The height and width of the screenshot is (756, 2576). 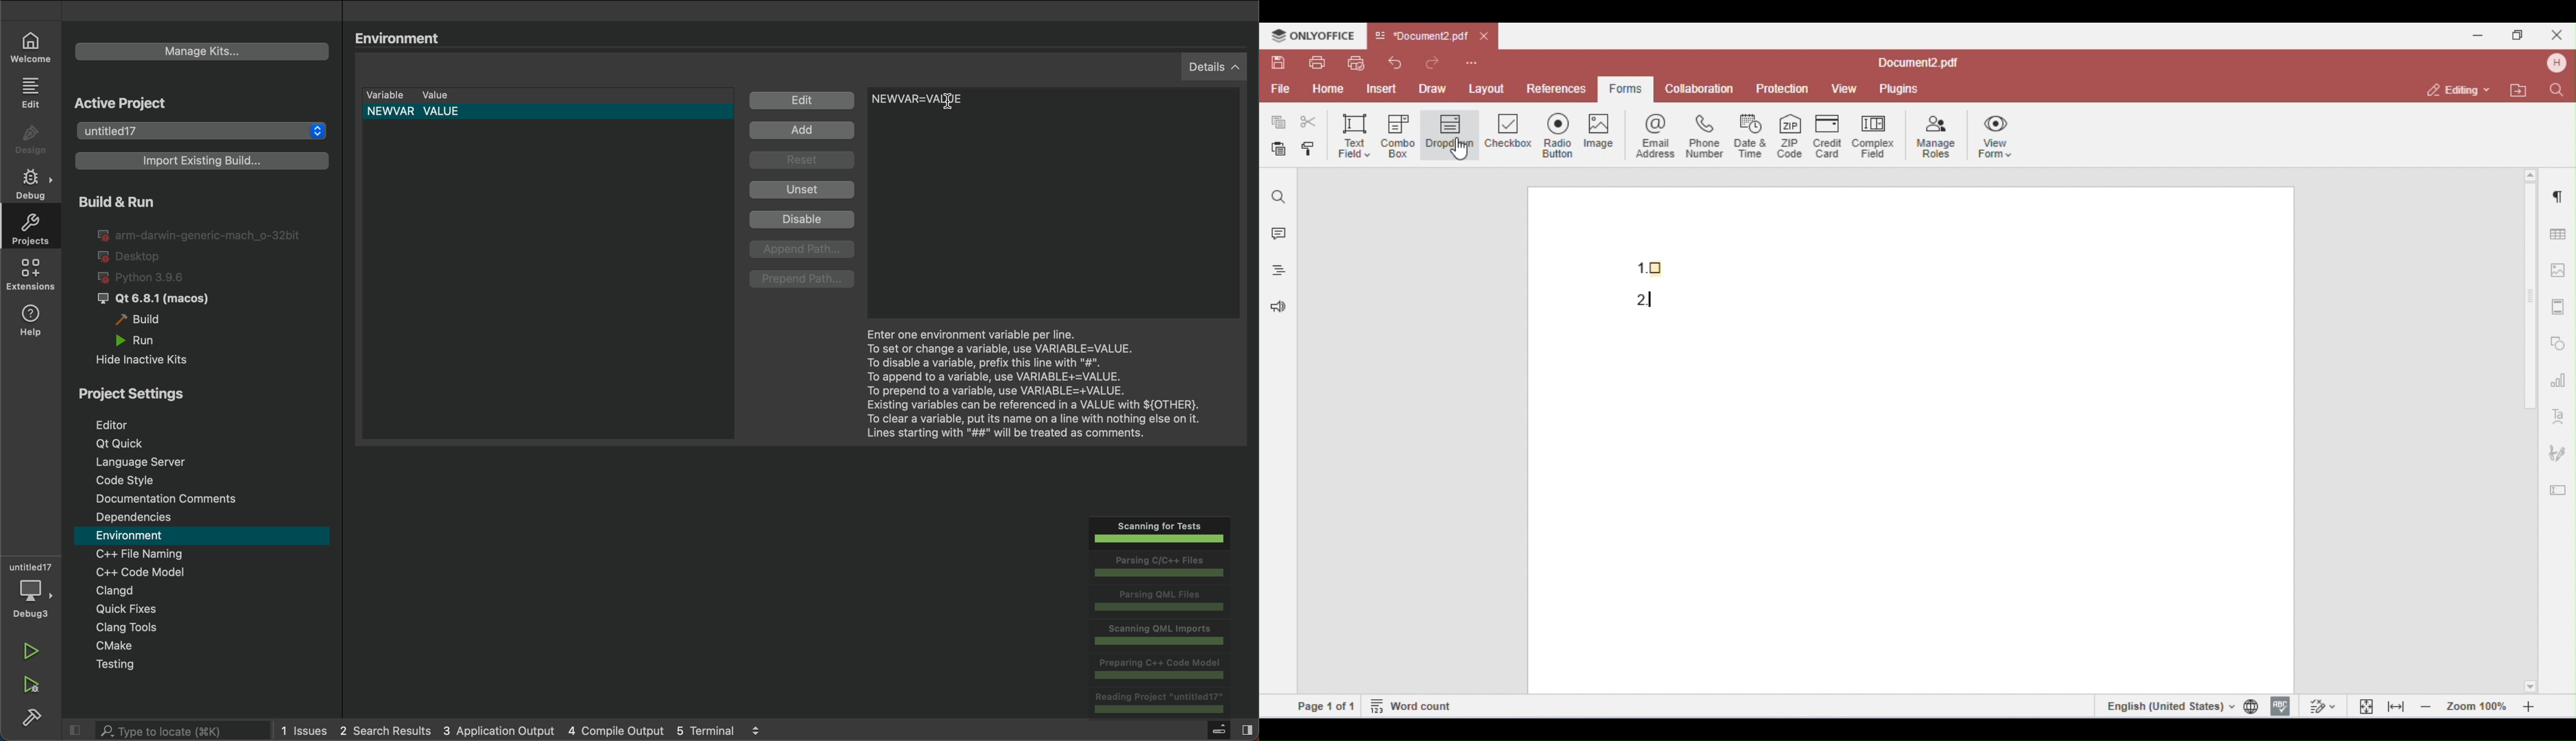 I want to click on Clang tool, so click(x=210, y=628).